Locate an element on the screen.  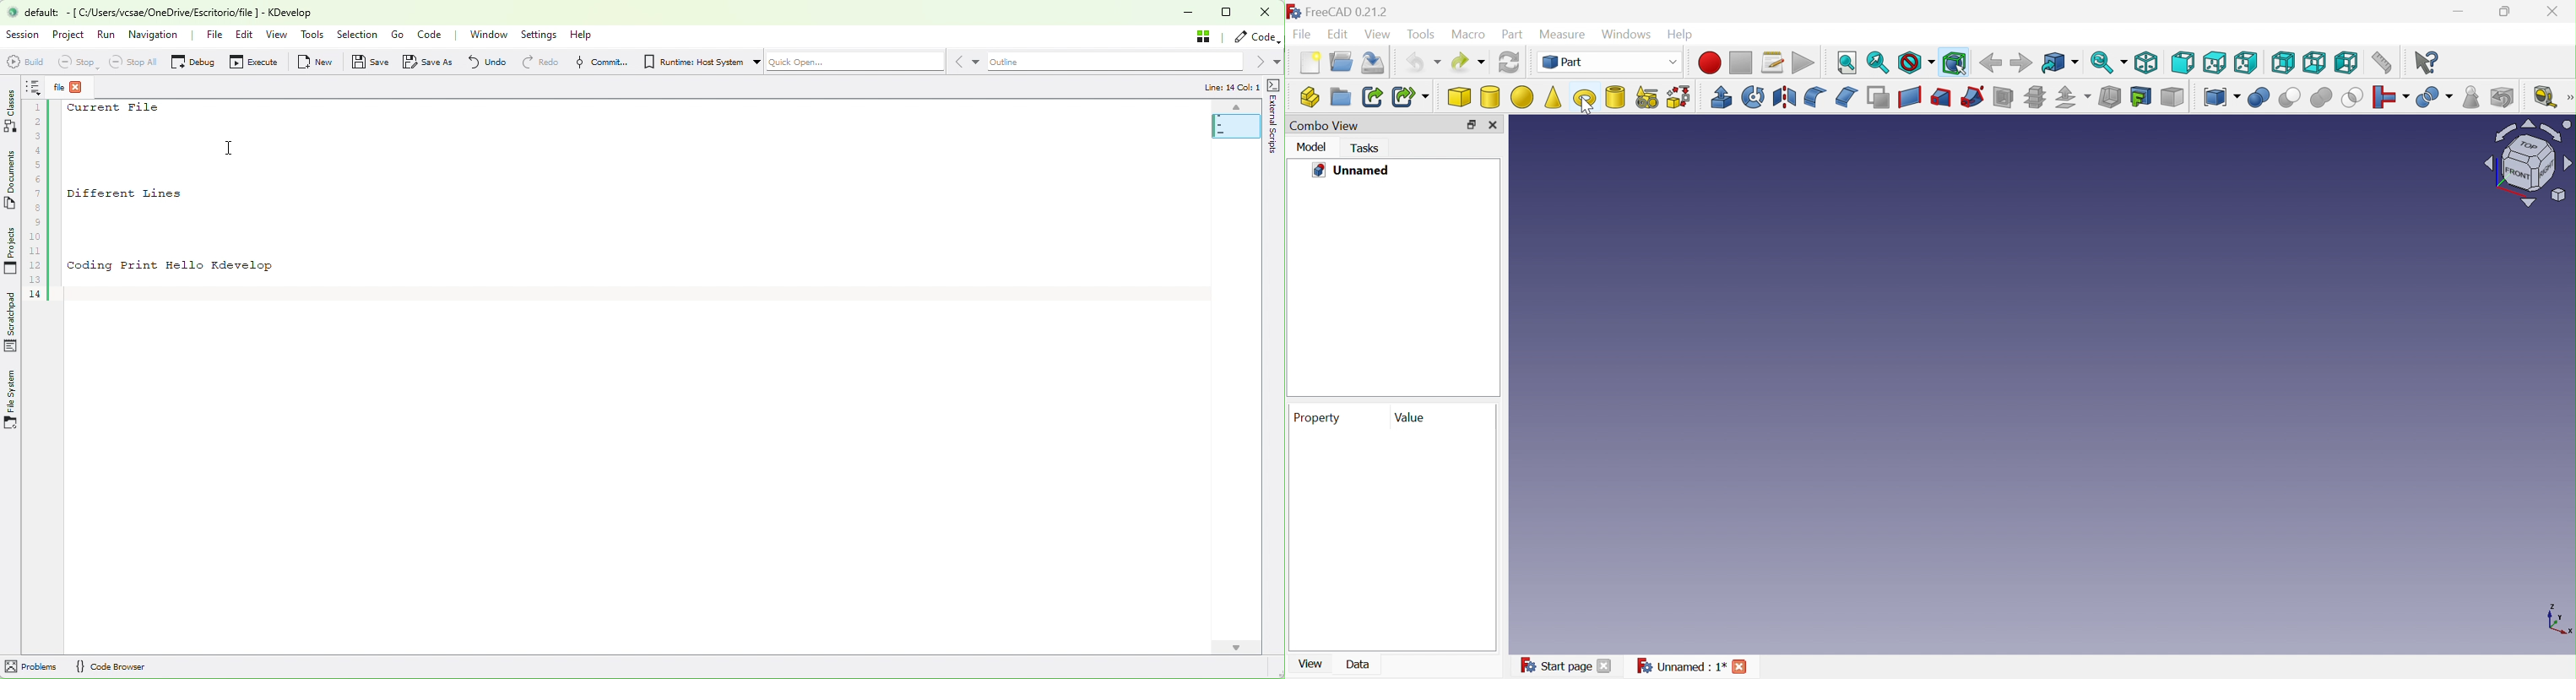
logo is located at coordinates (13, 12).